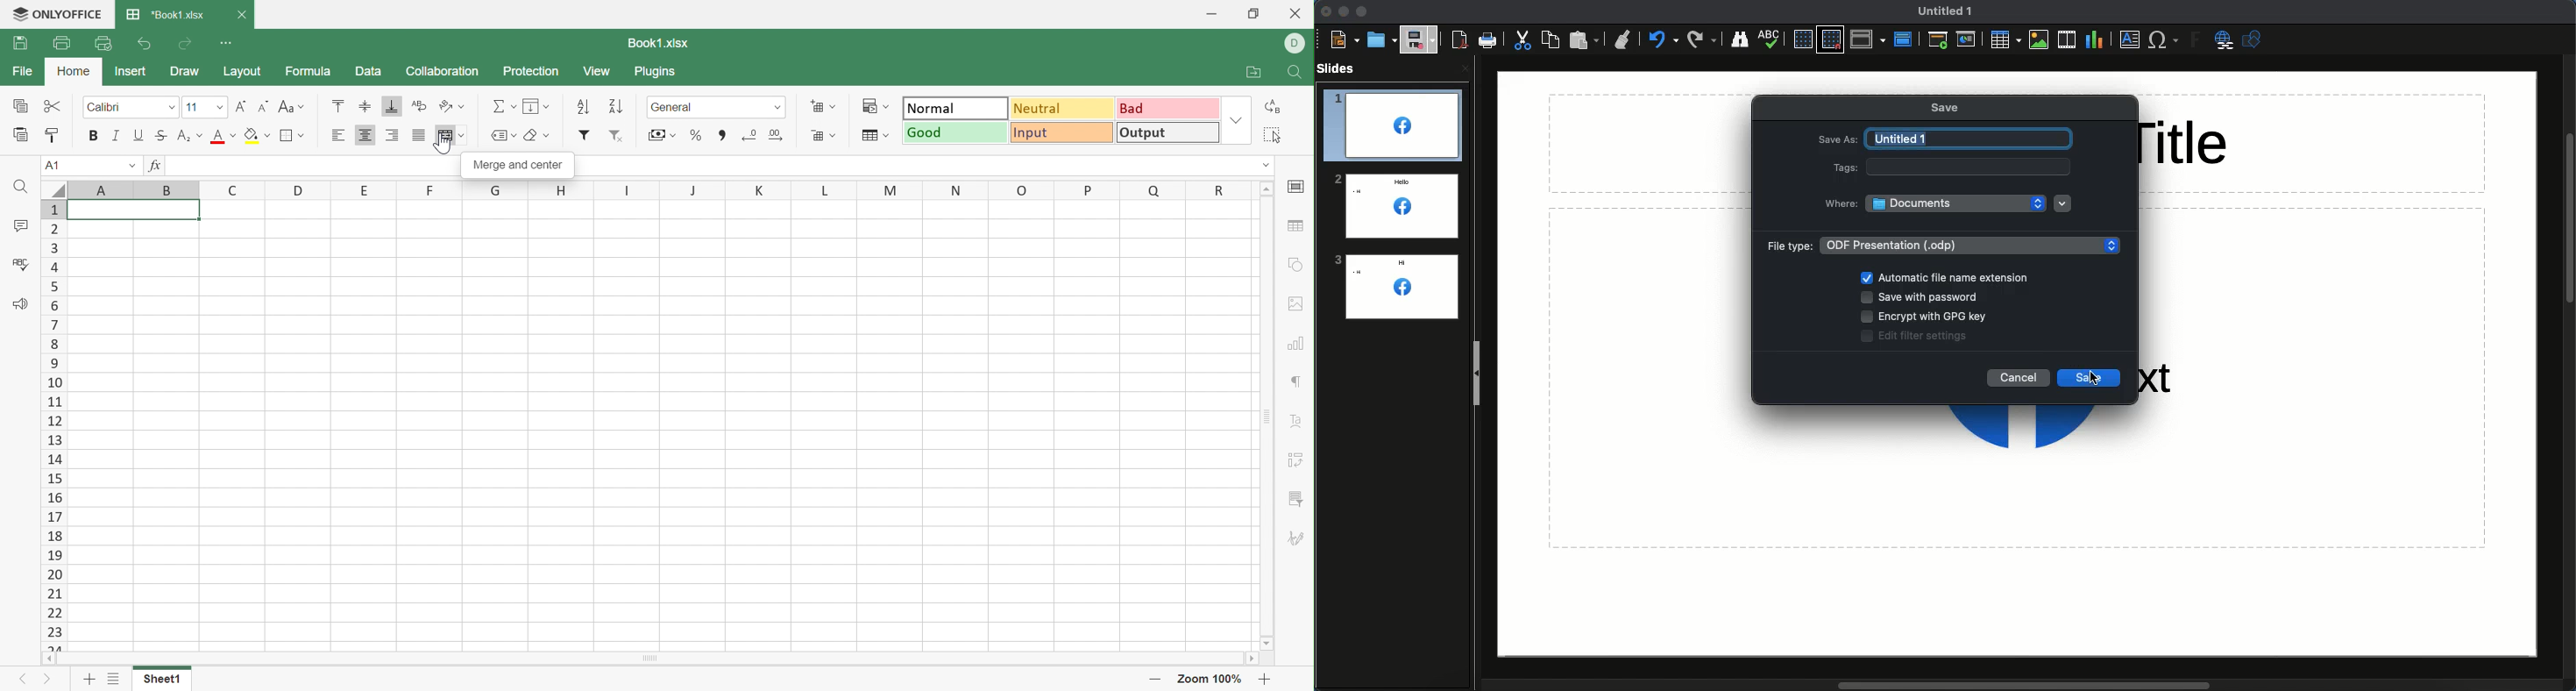  What do you see at coordinates (1739, 39) in the screenshot?
I see `Finder` at bounding box center [1739, 39].